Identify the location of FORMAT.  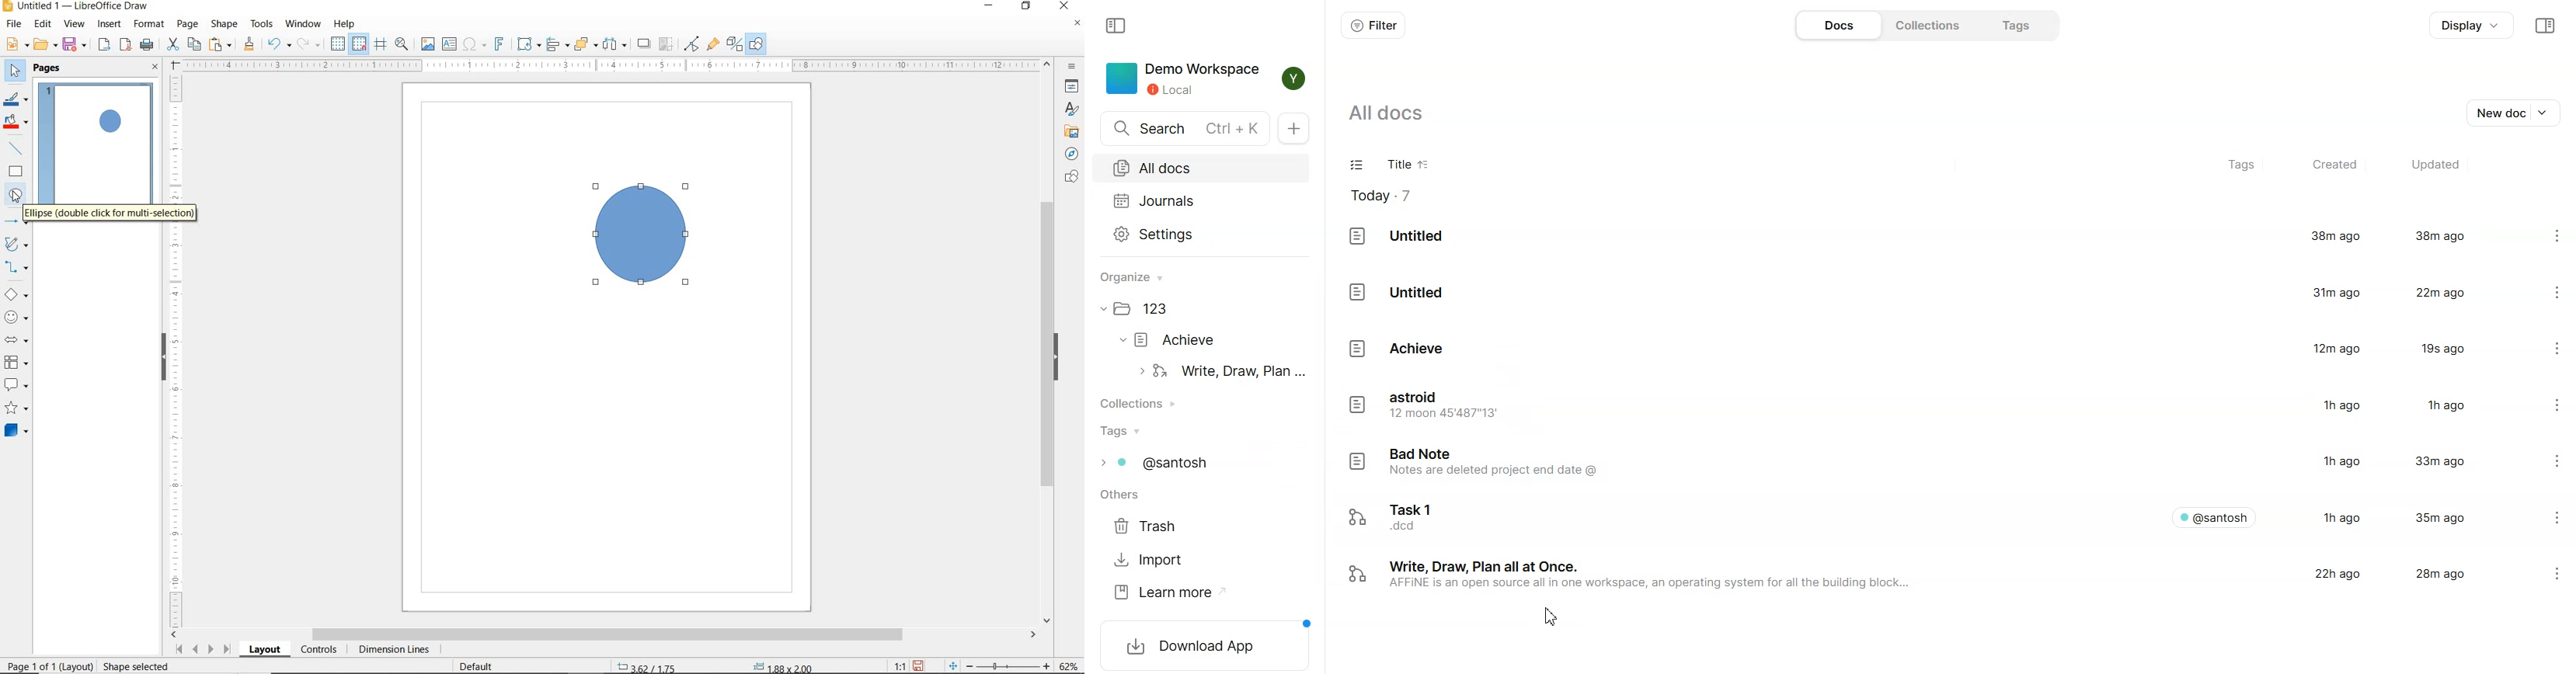
(150, 24).